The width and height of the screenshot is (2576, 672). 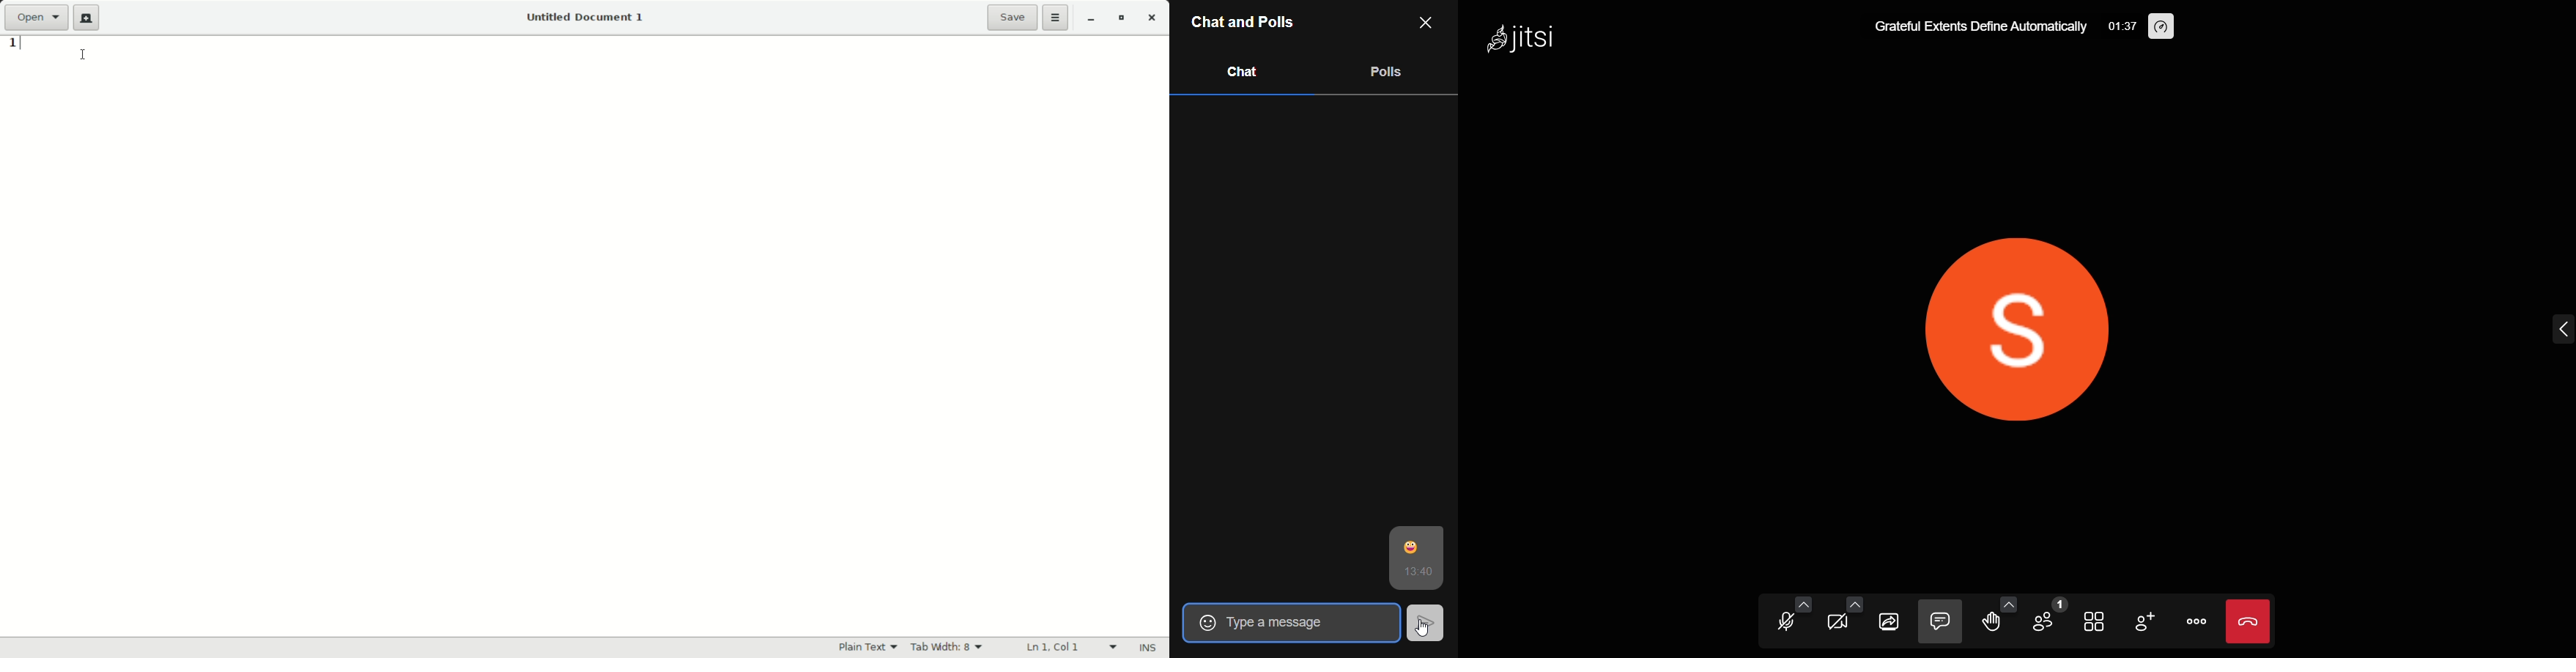 I want to click on maximize or restore, so click(x=1125, y=19).